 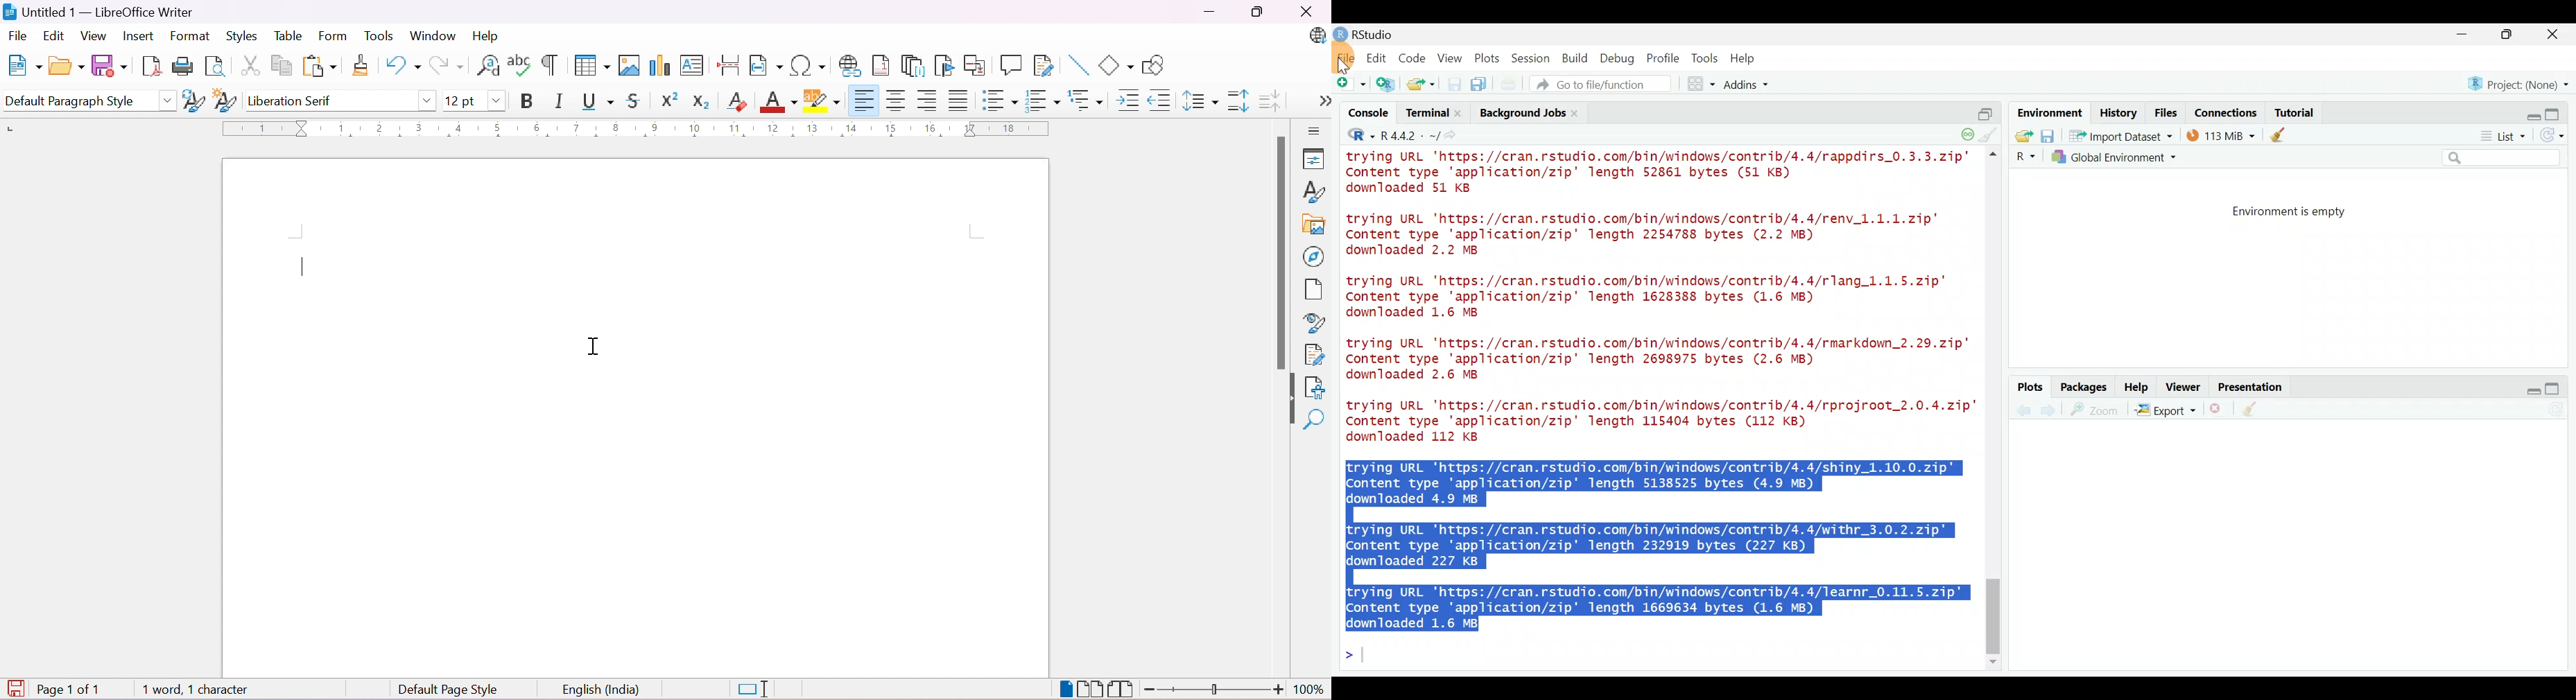 I want to click on Bold, so click(x=531, y=100).